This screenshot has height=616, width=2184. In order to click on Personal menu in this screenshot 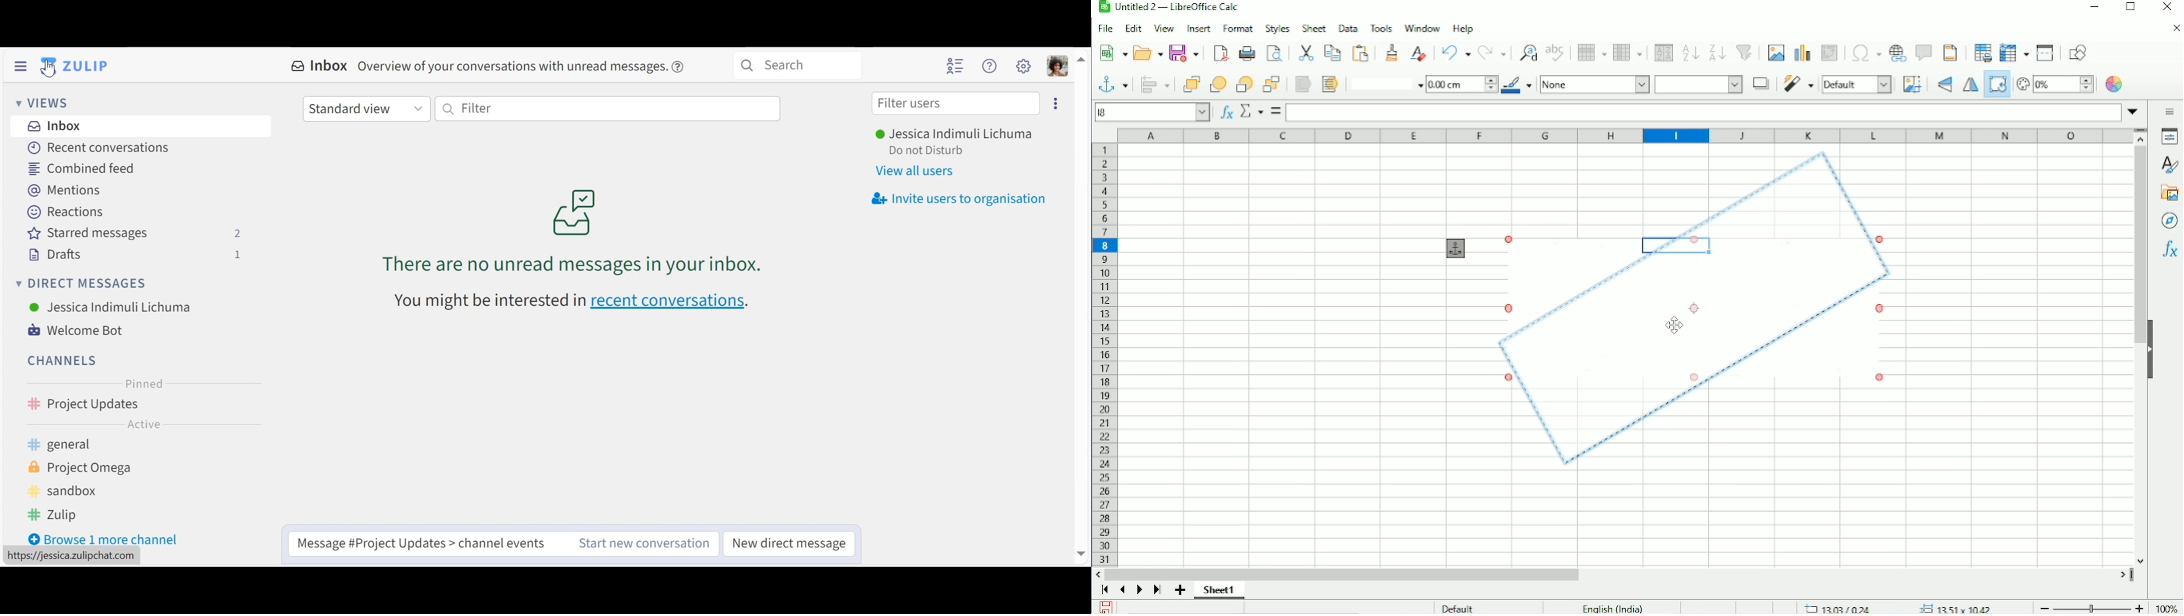, I will do `click(1058, 66)`.